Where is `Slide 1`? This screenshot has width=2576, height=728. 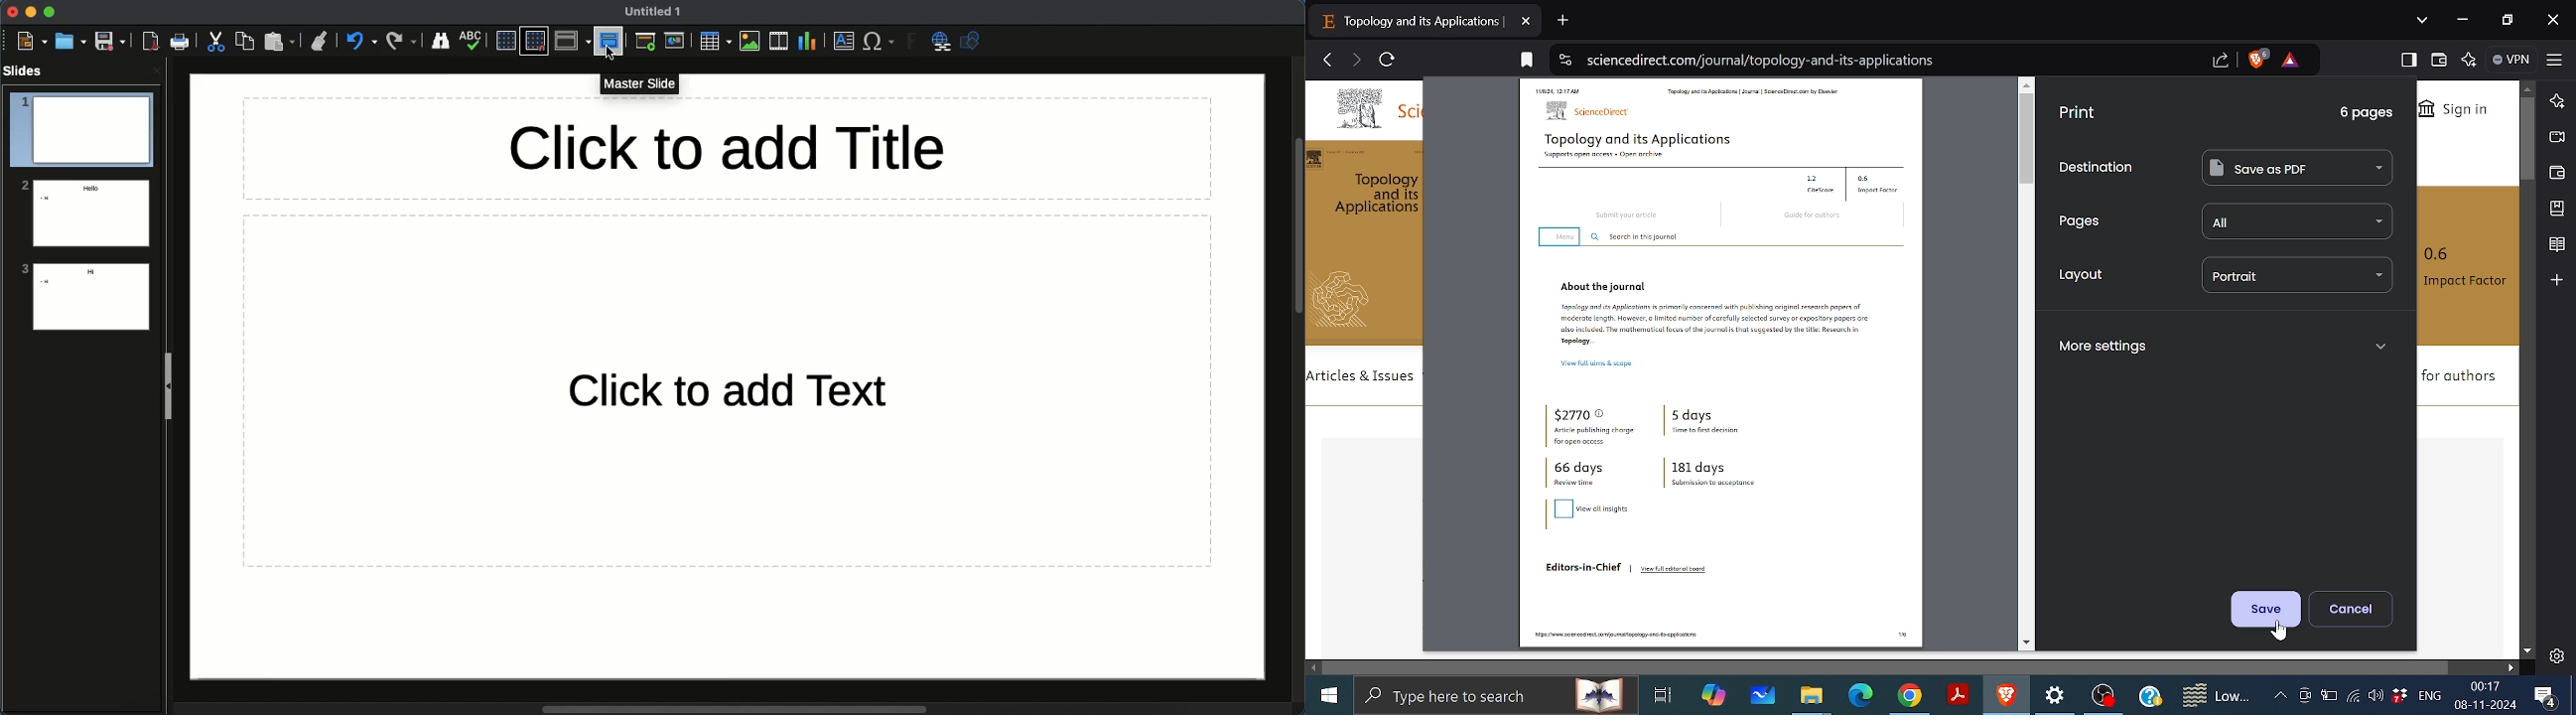 Slide 1 is located at coordinates (83, 130).